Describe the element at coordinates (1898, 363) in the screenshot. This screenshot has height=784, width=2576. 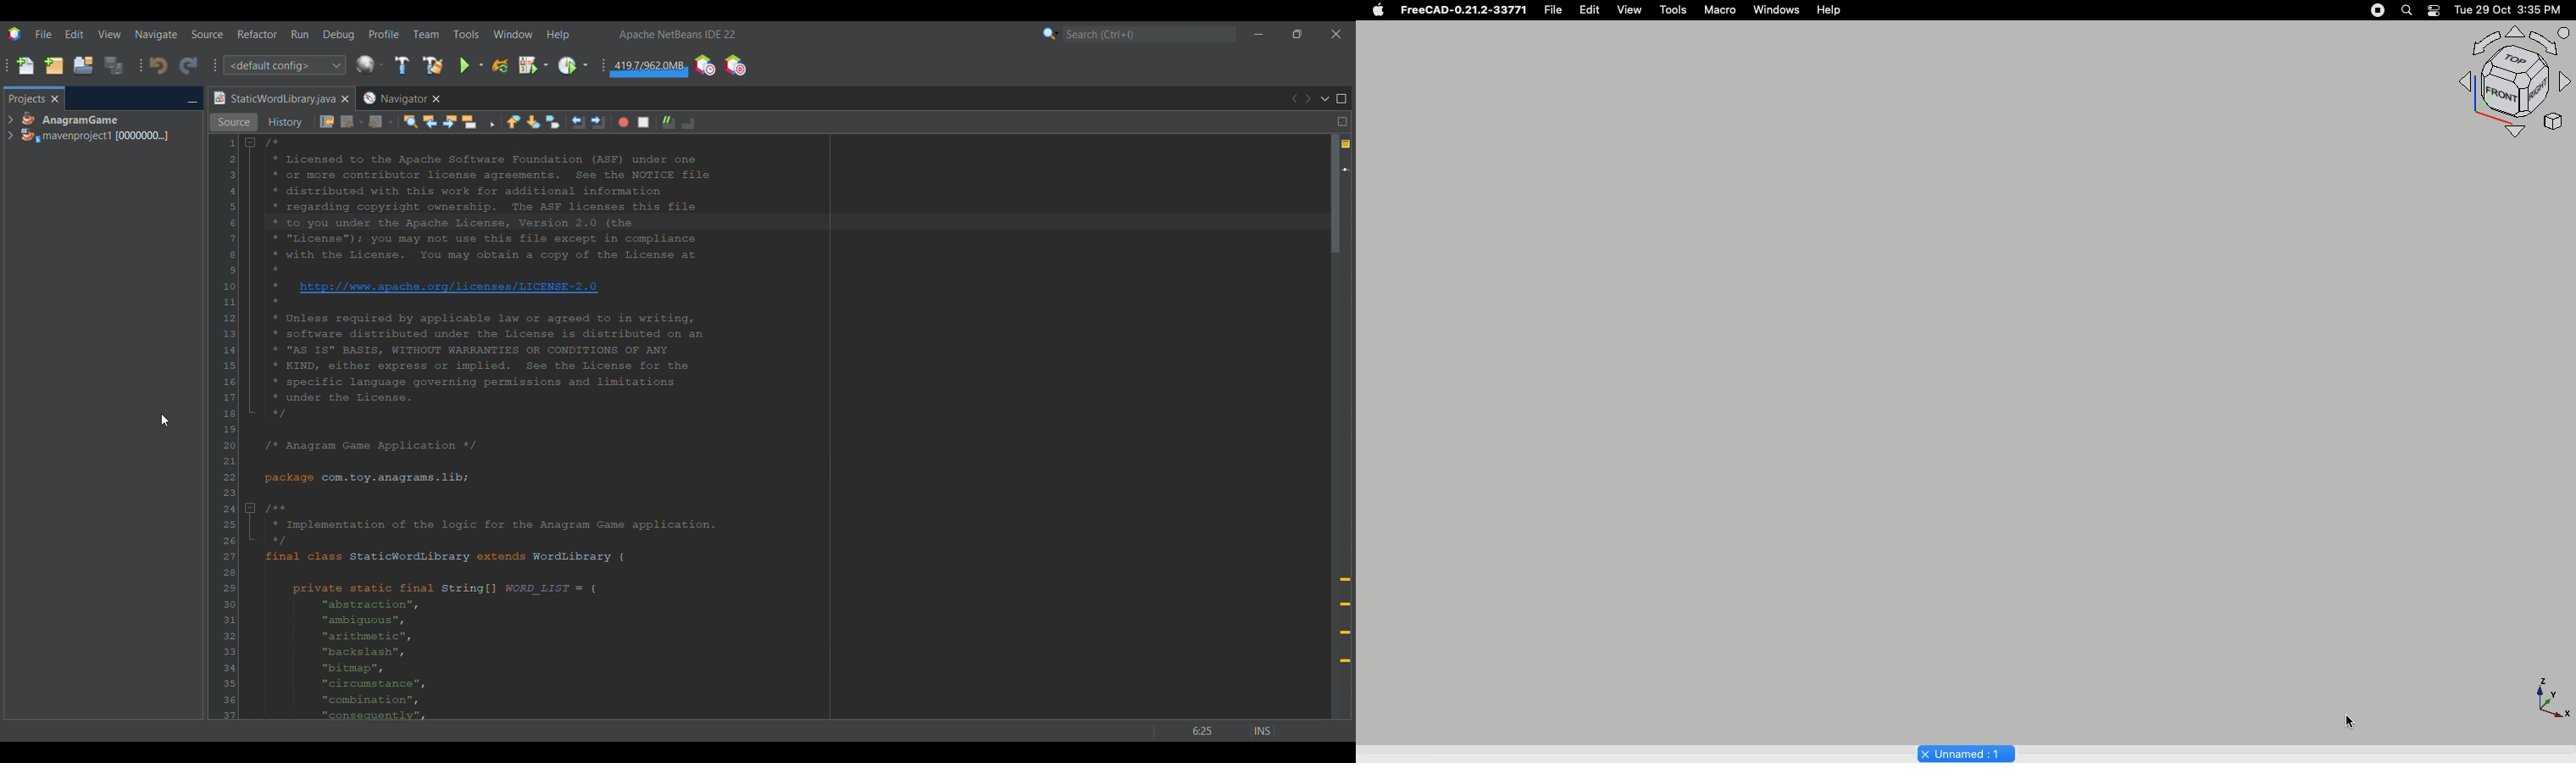
I see `Grey background` at that location.